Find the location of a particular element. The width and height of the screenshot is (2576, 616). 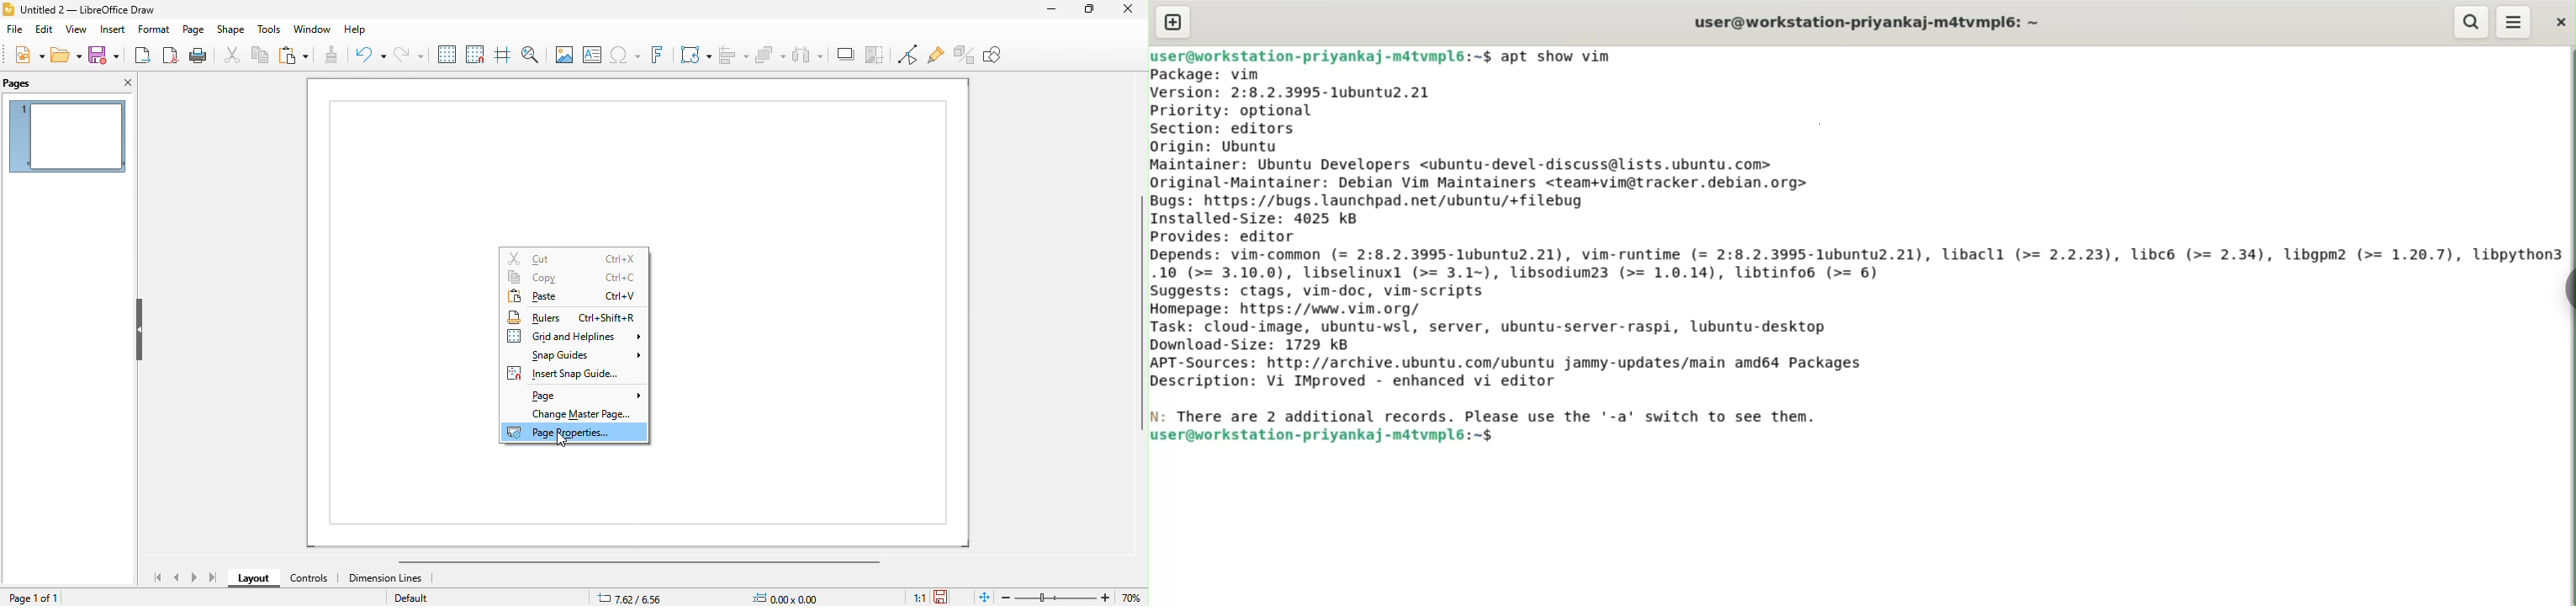

help is located at coordinates (357, 30).